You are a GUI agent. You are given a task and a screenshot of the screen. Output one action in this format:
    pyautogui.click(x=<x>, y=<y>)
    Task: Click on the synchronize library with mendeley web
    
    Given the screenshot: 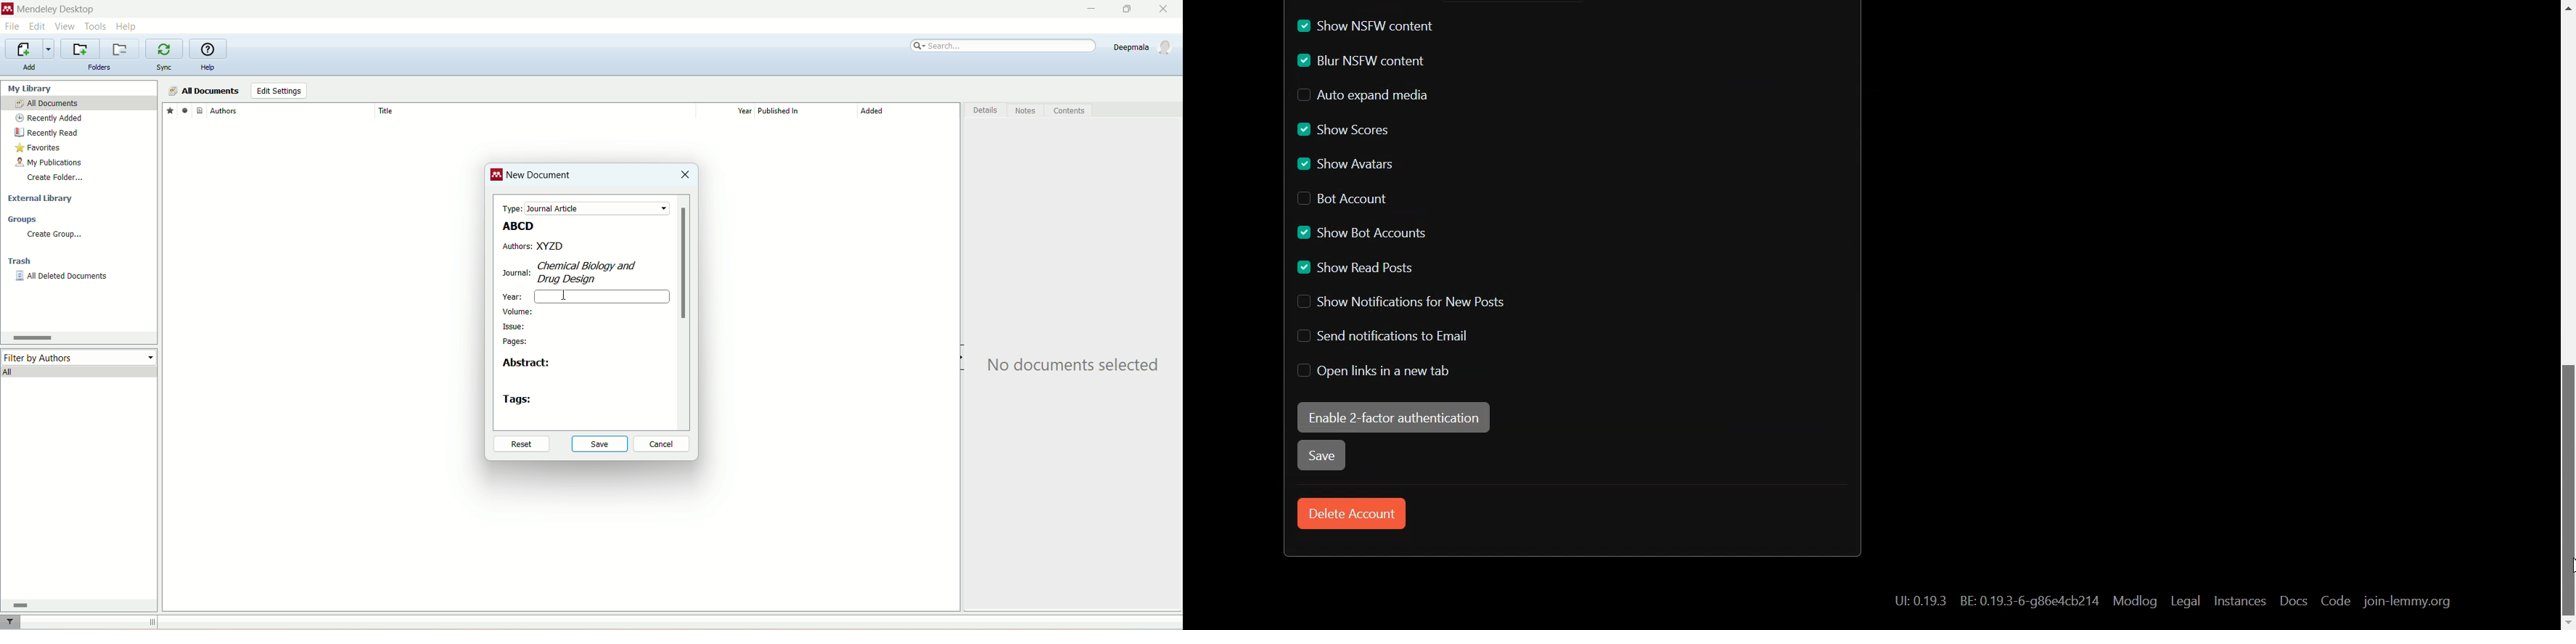 What is the action you would take?
    pyautogui.click(x=166, y=49)
    